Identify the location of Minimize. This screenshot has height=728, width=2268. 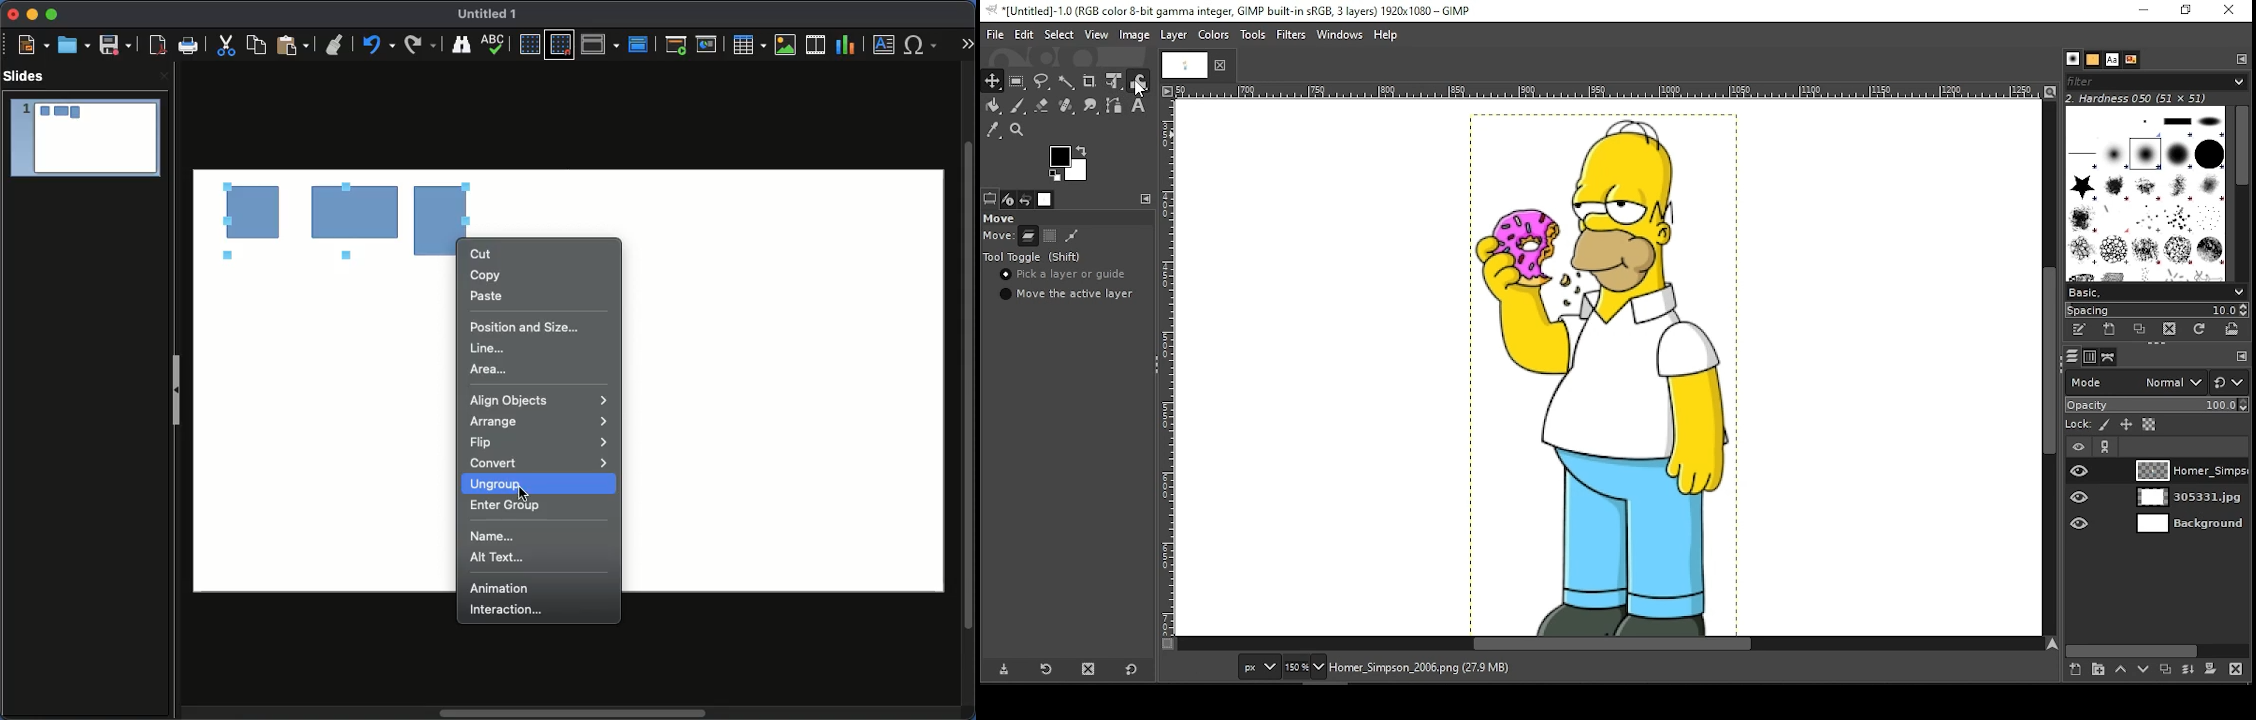
(32, 15).